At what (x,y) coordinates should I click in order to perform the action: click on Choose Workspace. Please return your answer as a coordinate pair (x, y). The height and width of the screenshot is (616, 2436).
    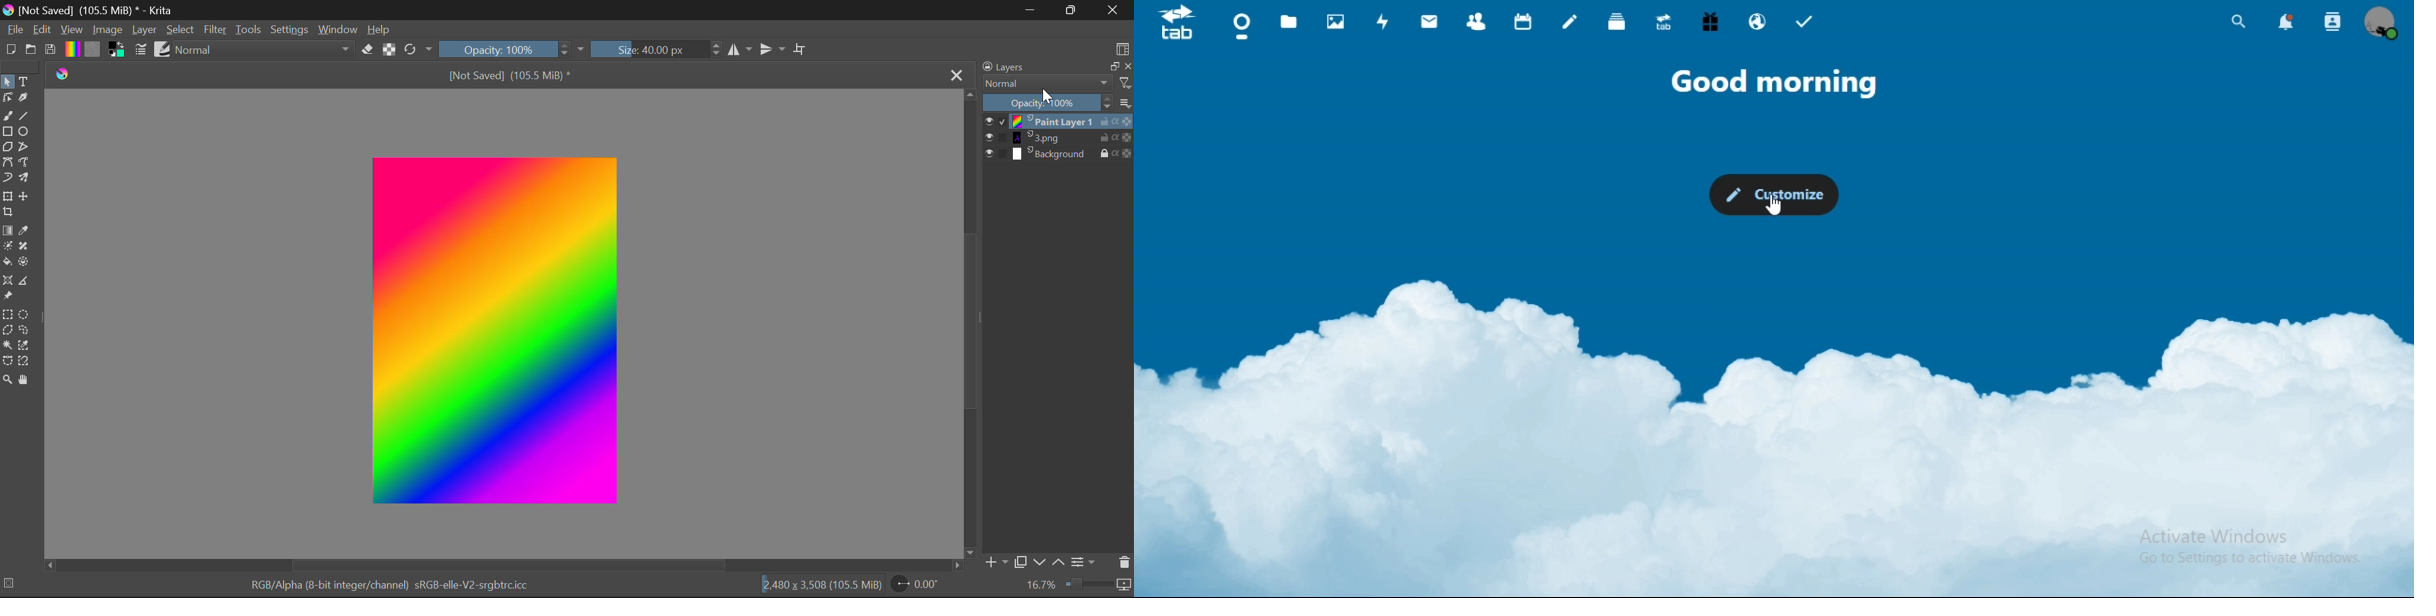
    Looking at the image, I should click on (1123, 50).